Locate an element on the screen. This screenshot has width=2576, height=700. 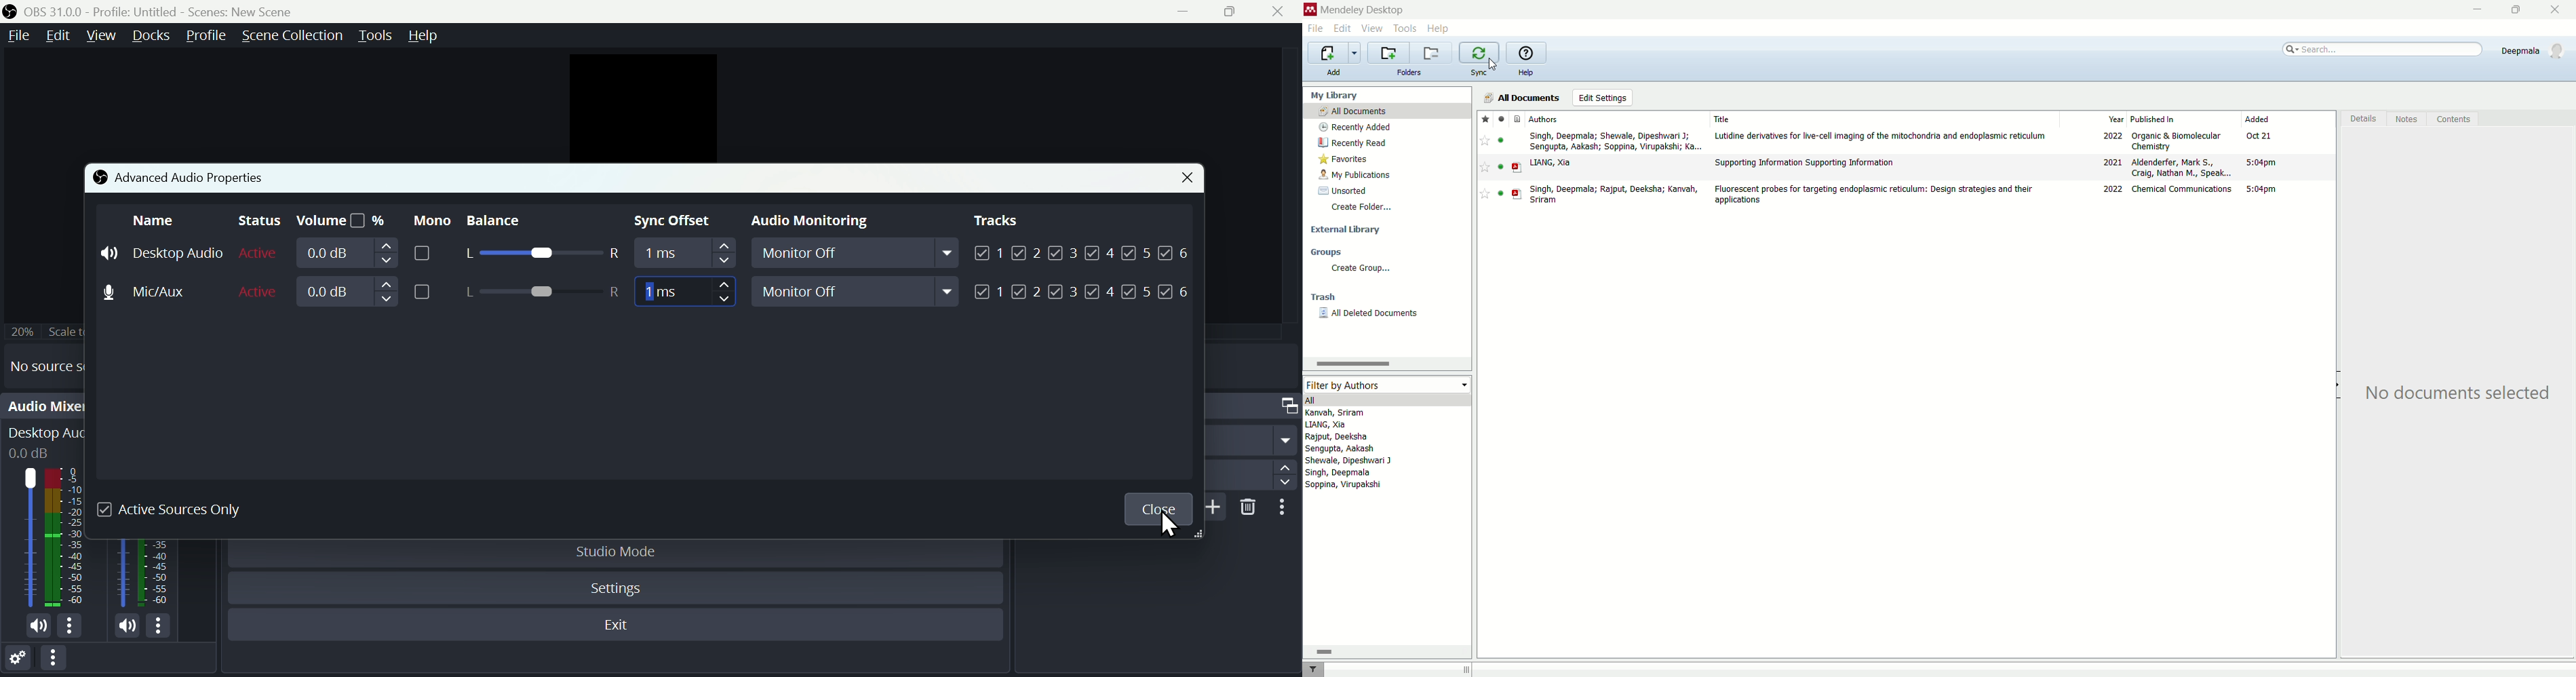
add is located at coordinates (1332, 72).